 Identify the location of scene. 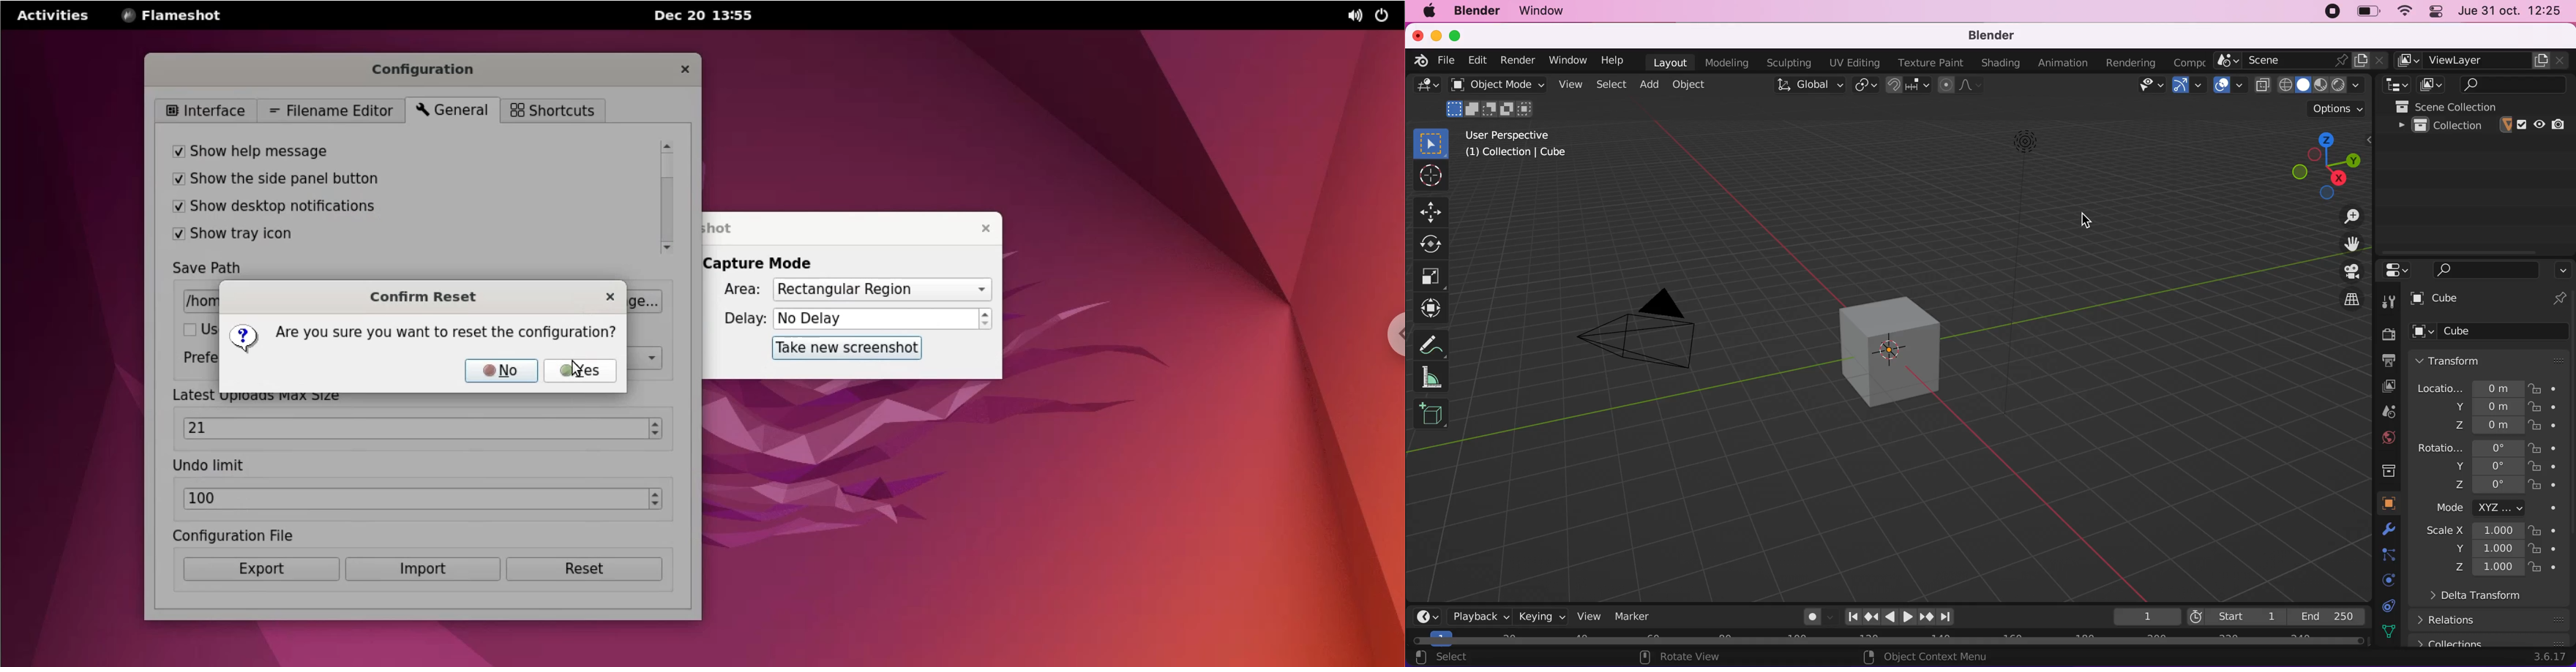
(2381, 413).